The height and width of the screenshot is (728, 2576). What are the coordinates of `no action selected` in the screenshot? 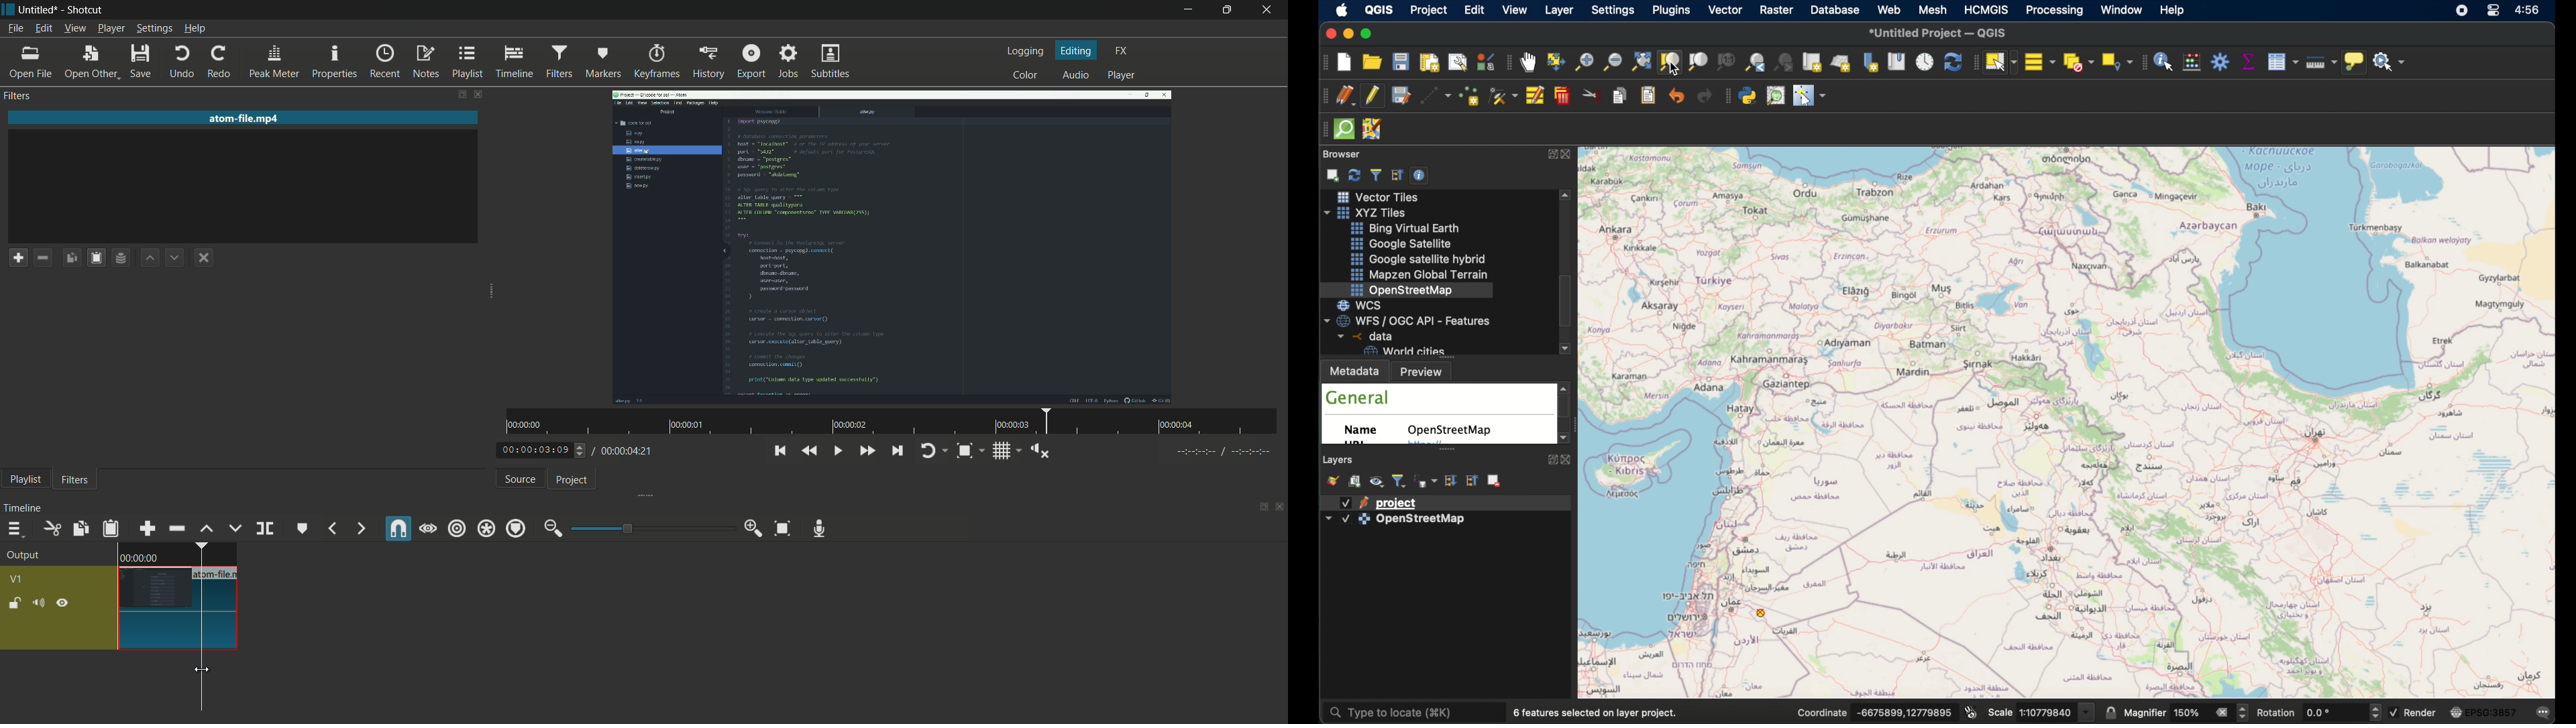 It's located at (2390, 62).